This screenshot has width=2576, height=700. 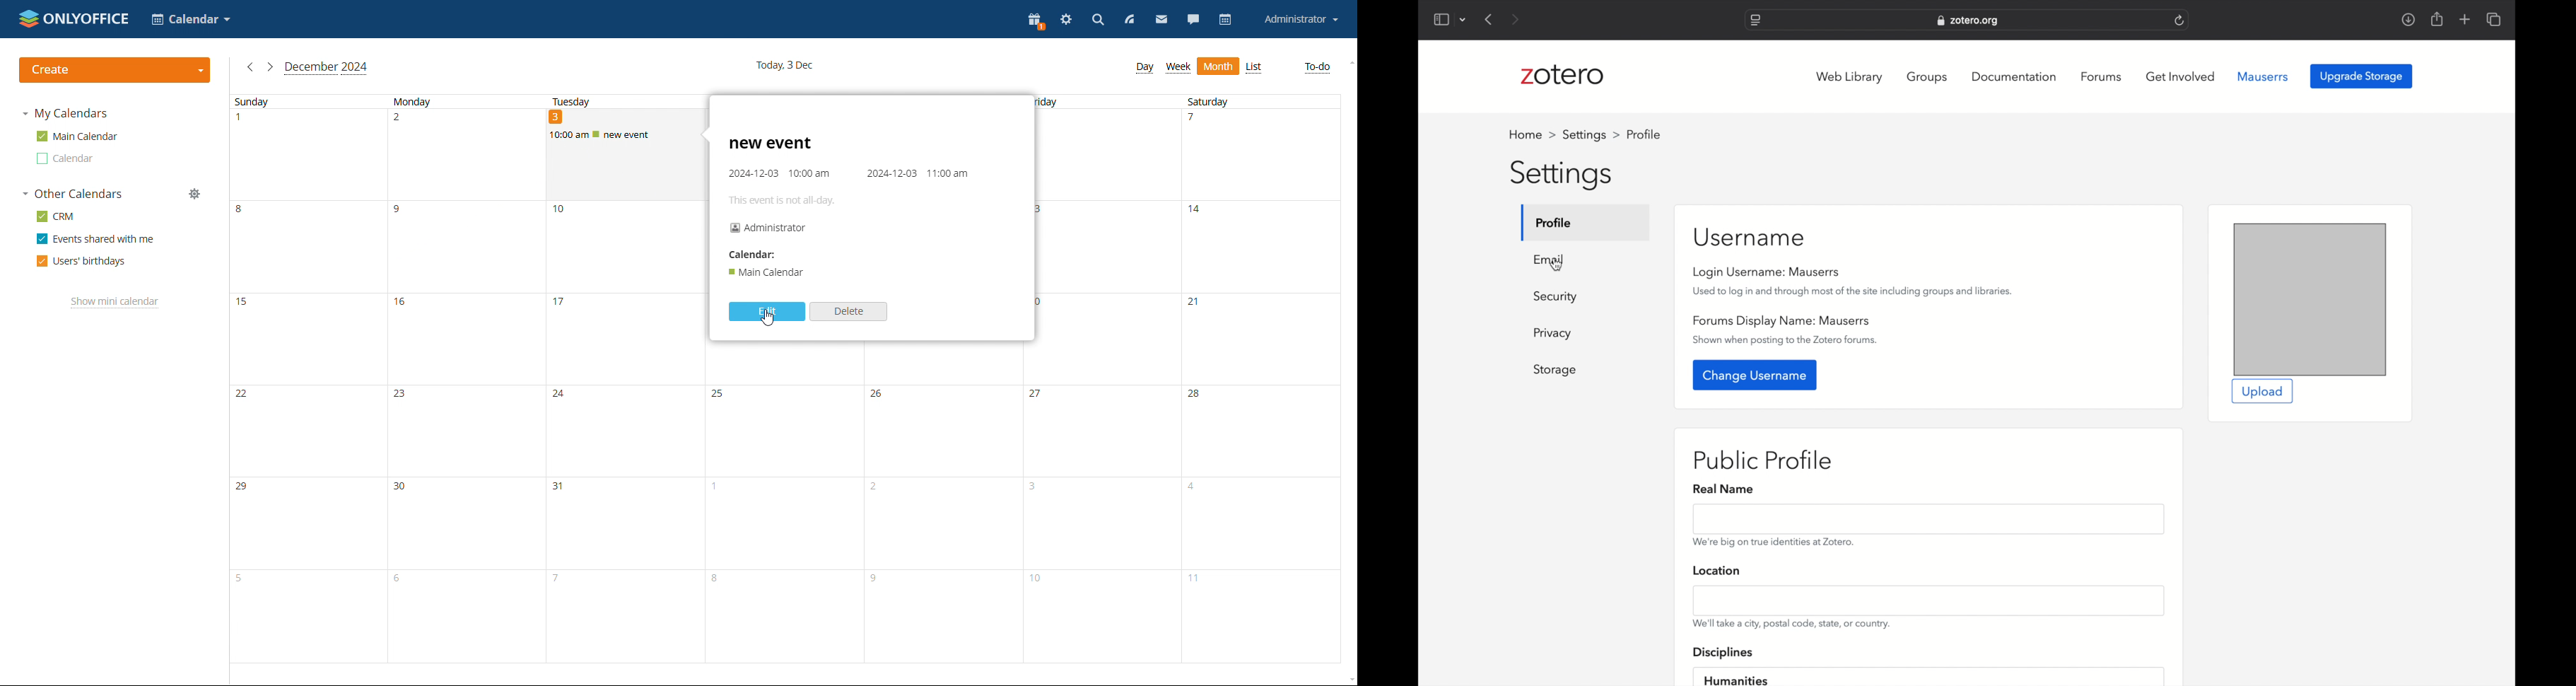 What do you see at coordinates (1726, 489) in the screenshot?
I see `real name` at bounding box center [1726, 489].